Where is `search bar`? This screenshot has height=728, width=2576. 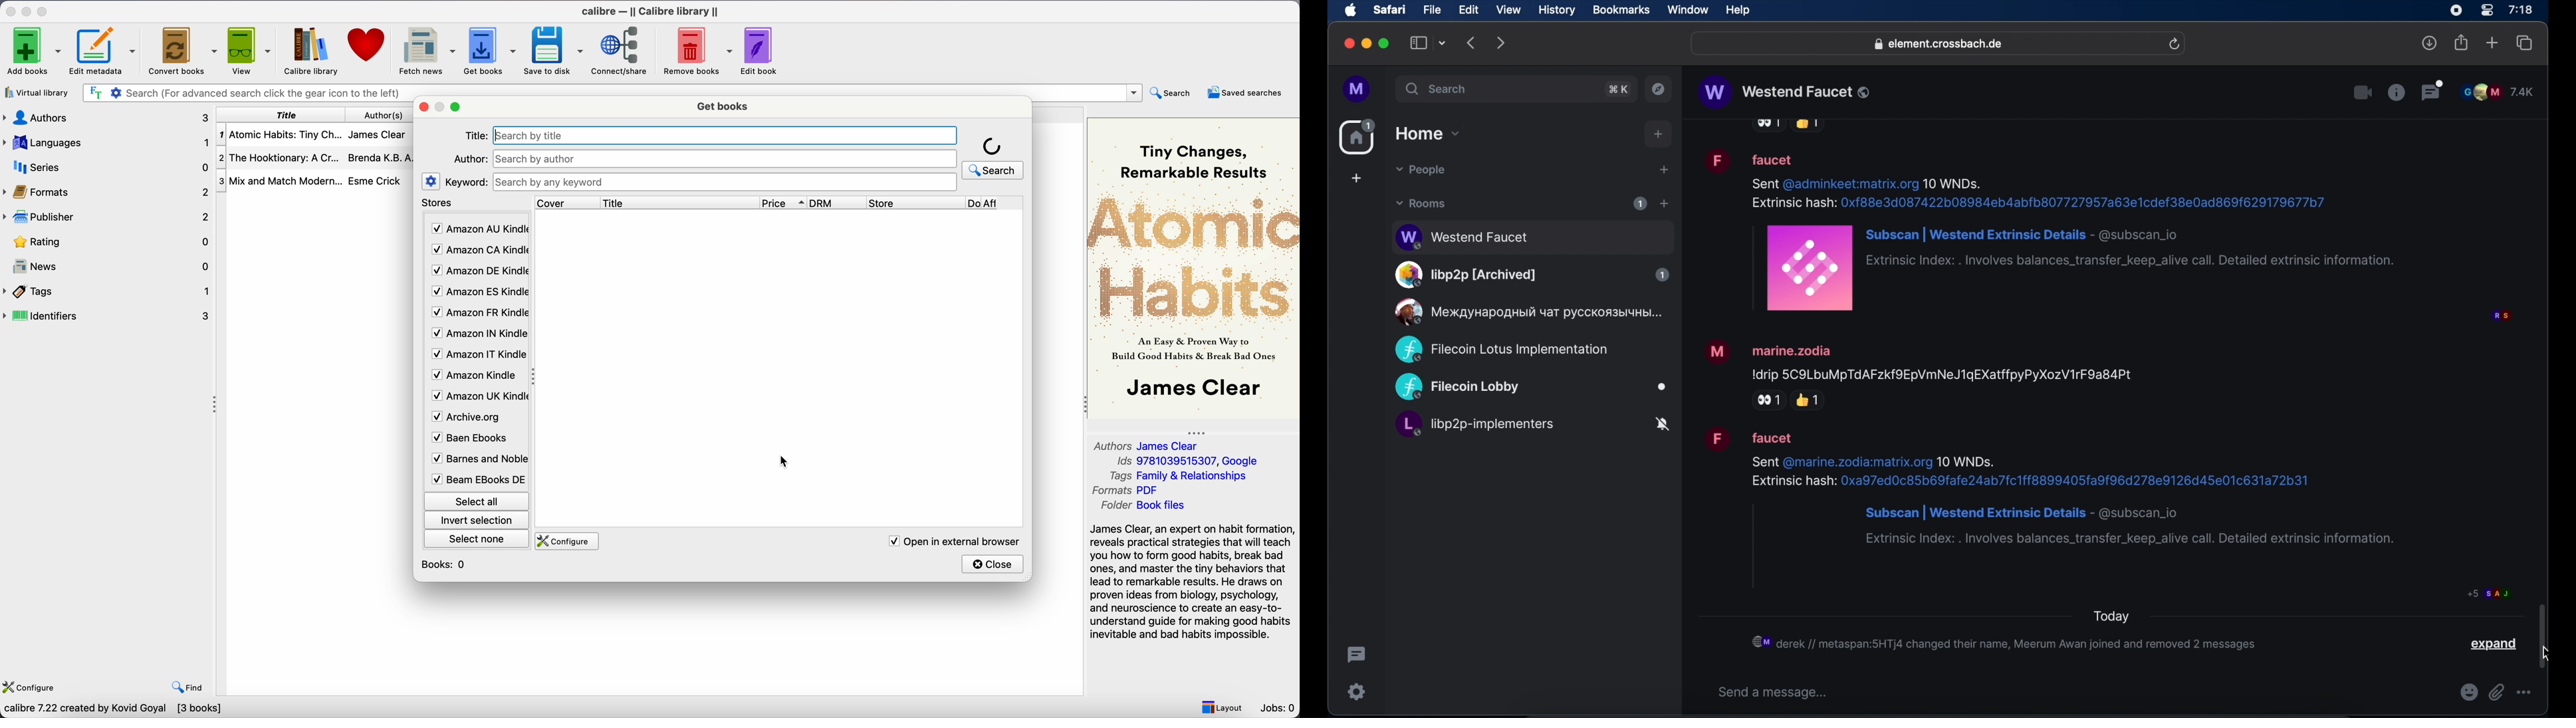
search bar is located at coordinates (726, 134).